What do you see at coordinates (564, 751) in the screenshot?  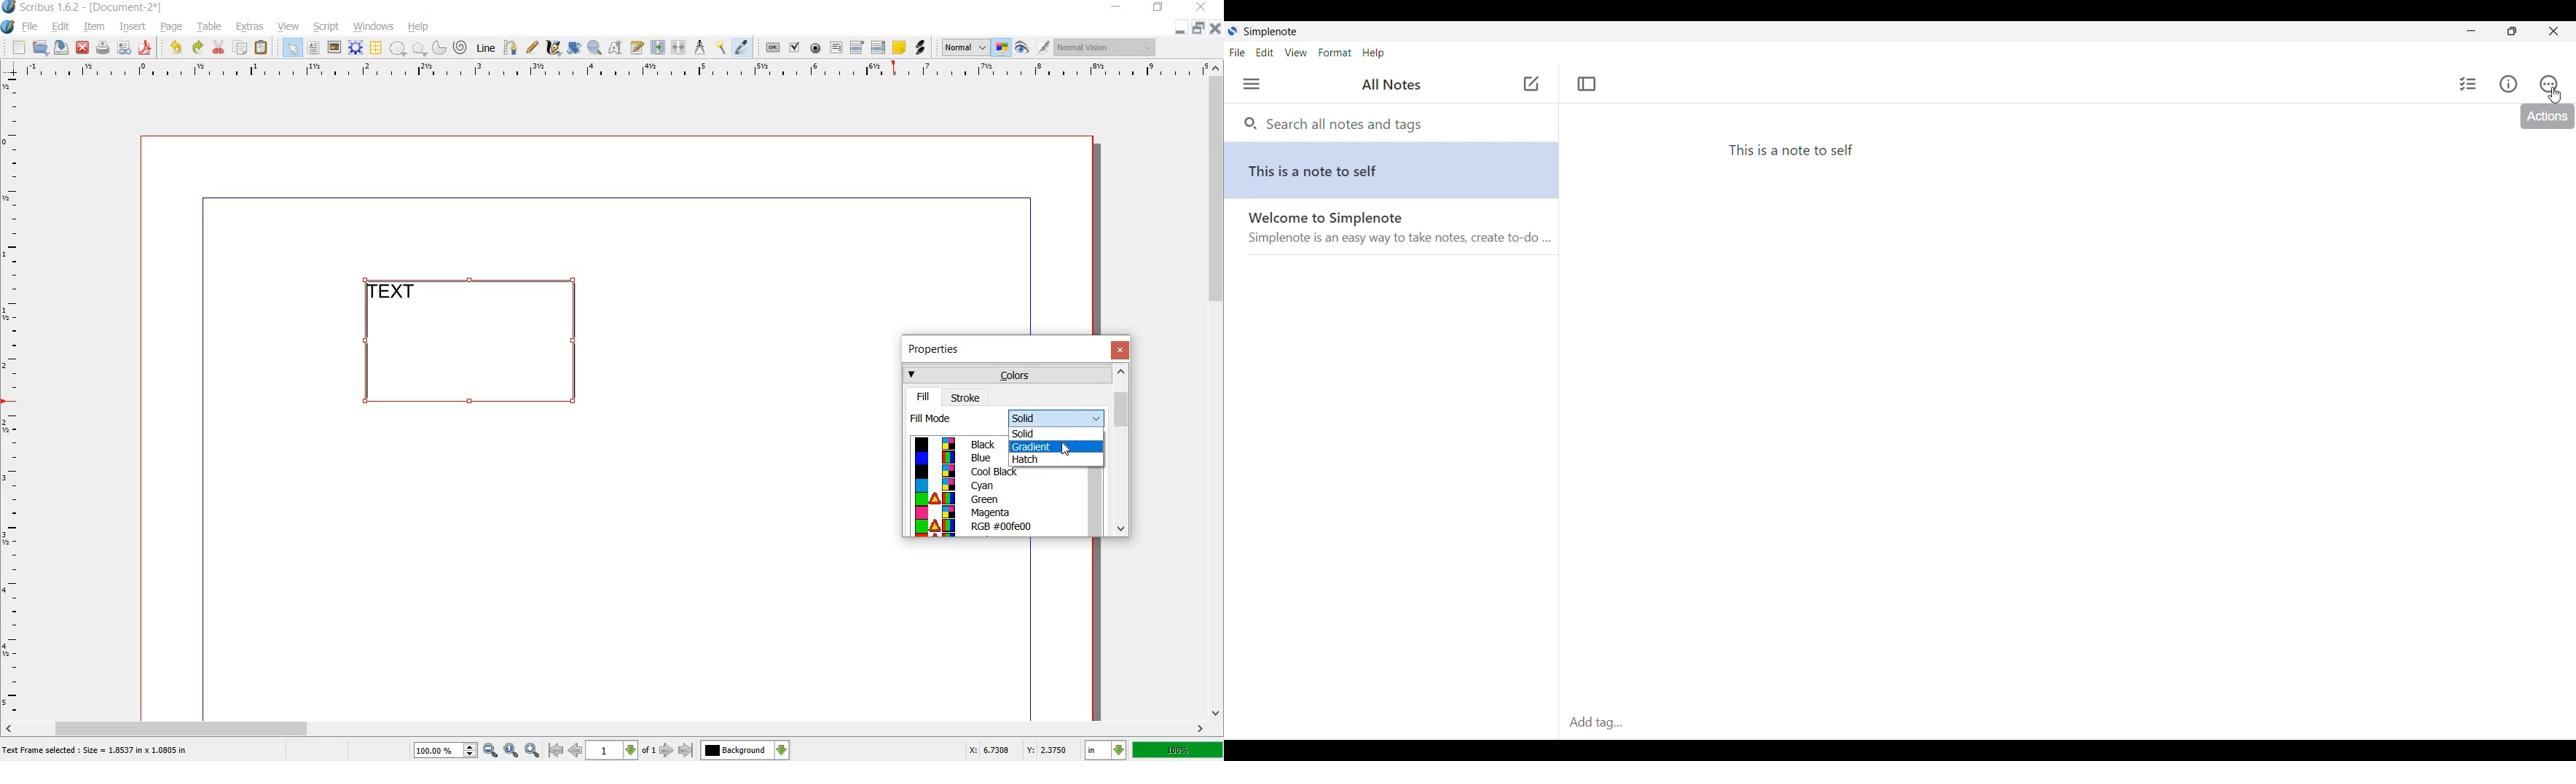 I see `go to previous or first page` at bounding box center [564, 751].